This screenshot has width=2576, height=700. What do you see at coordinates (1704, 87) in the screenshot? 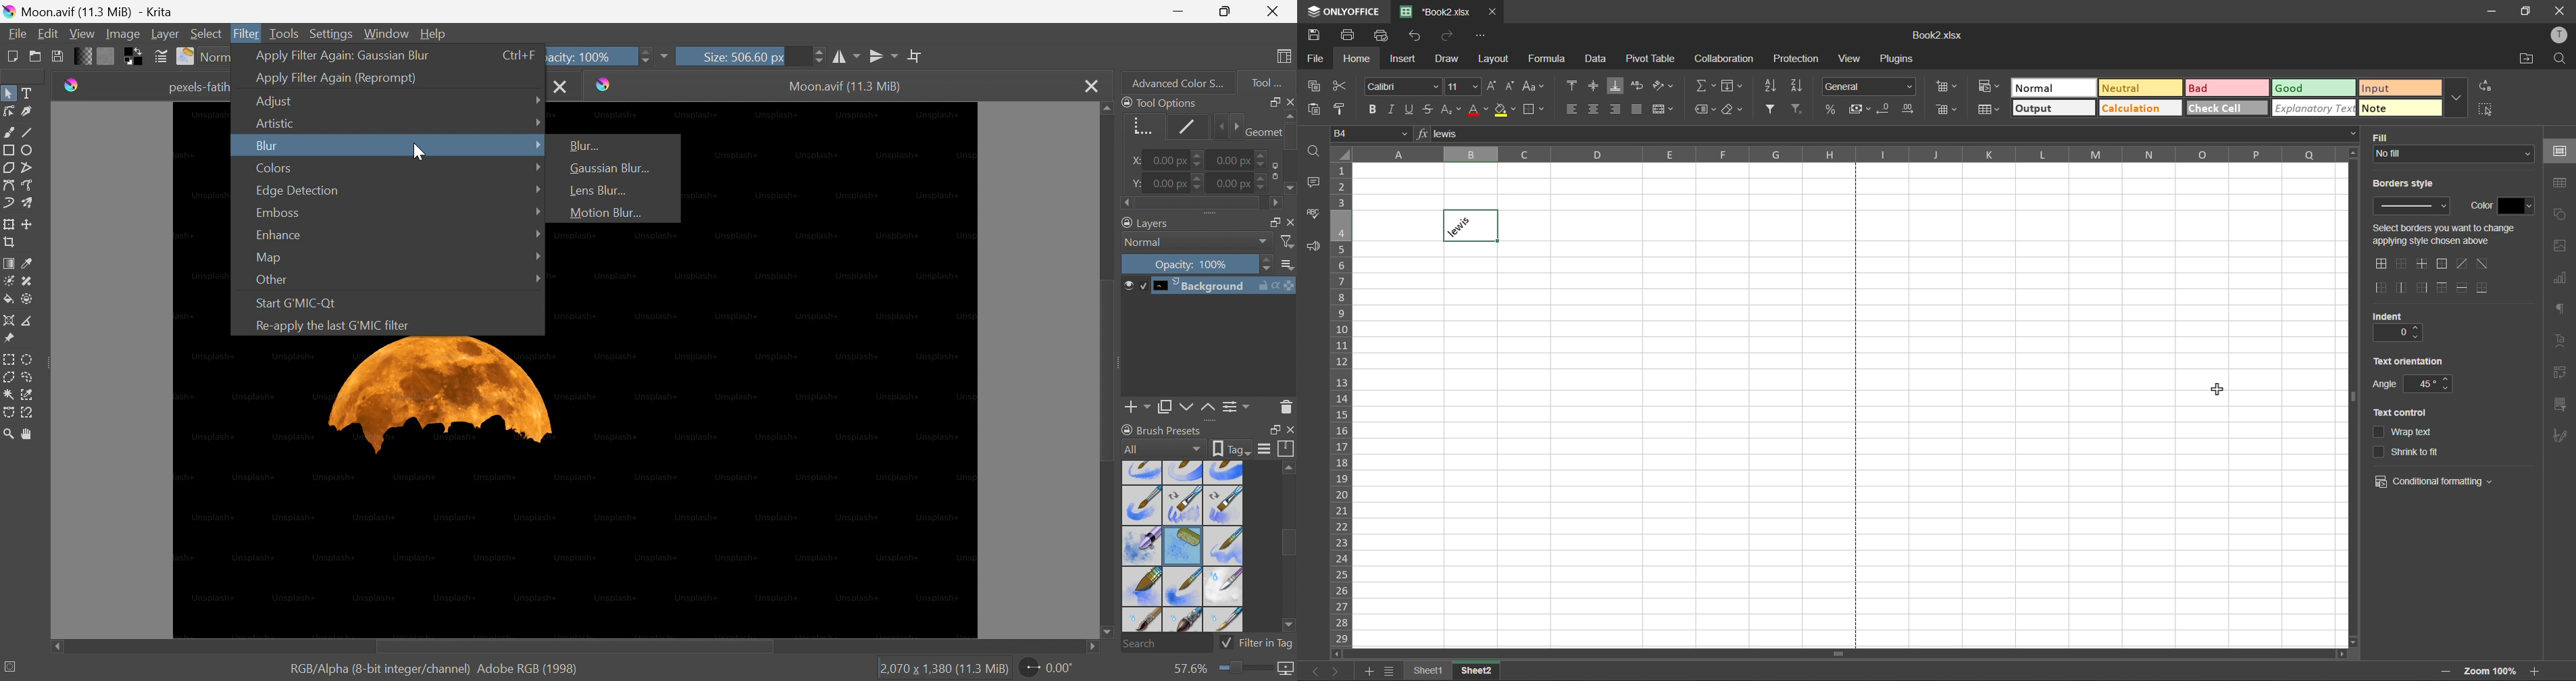
I see `summation` at bounding box center [1704, 87].